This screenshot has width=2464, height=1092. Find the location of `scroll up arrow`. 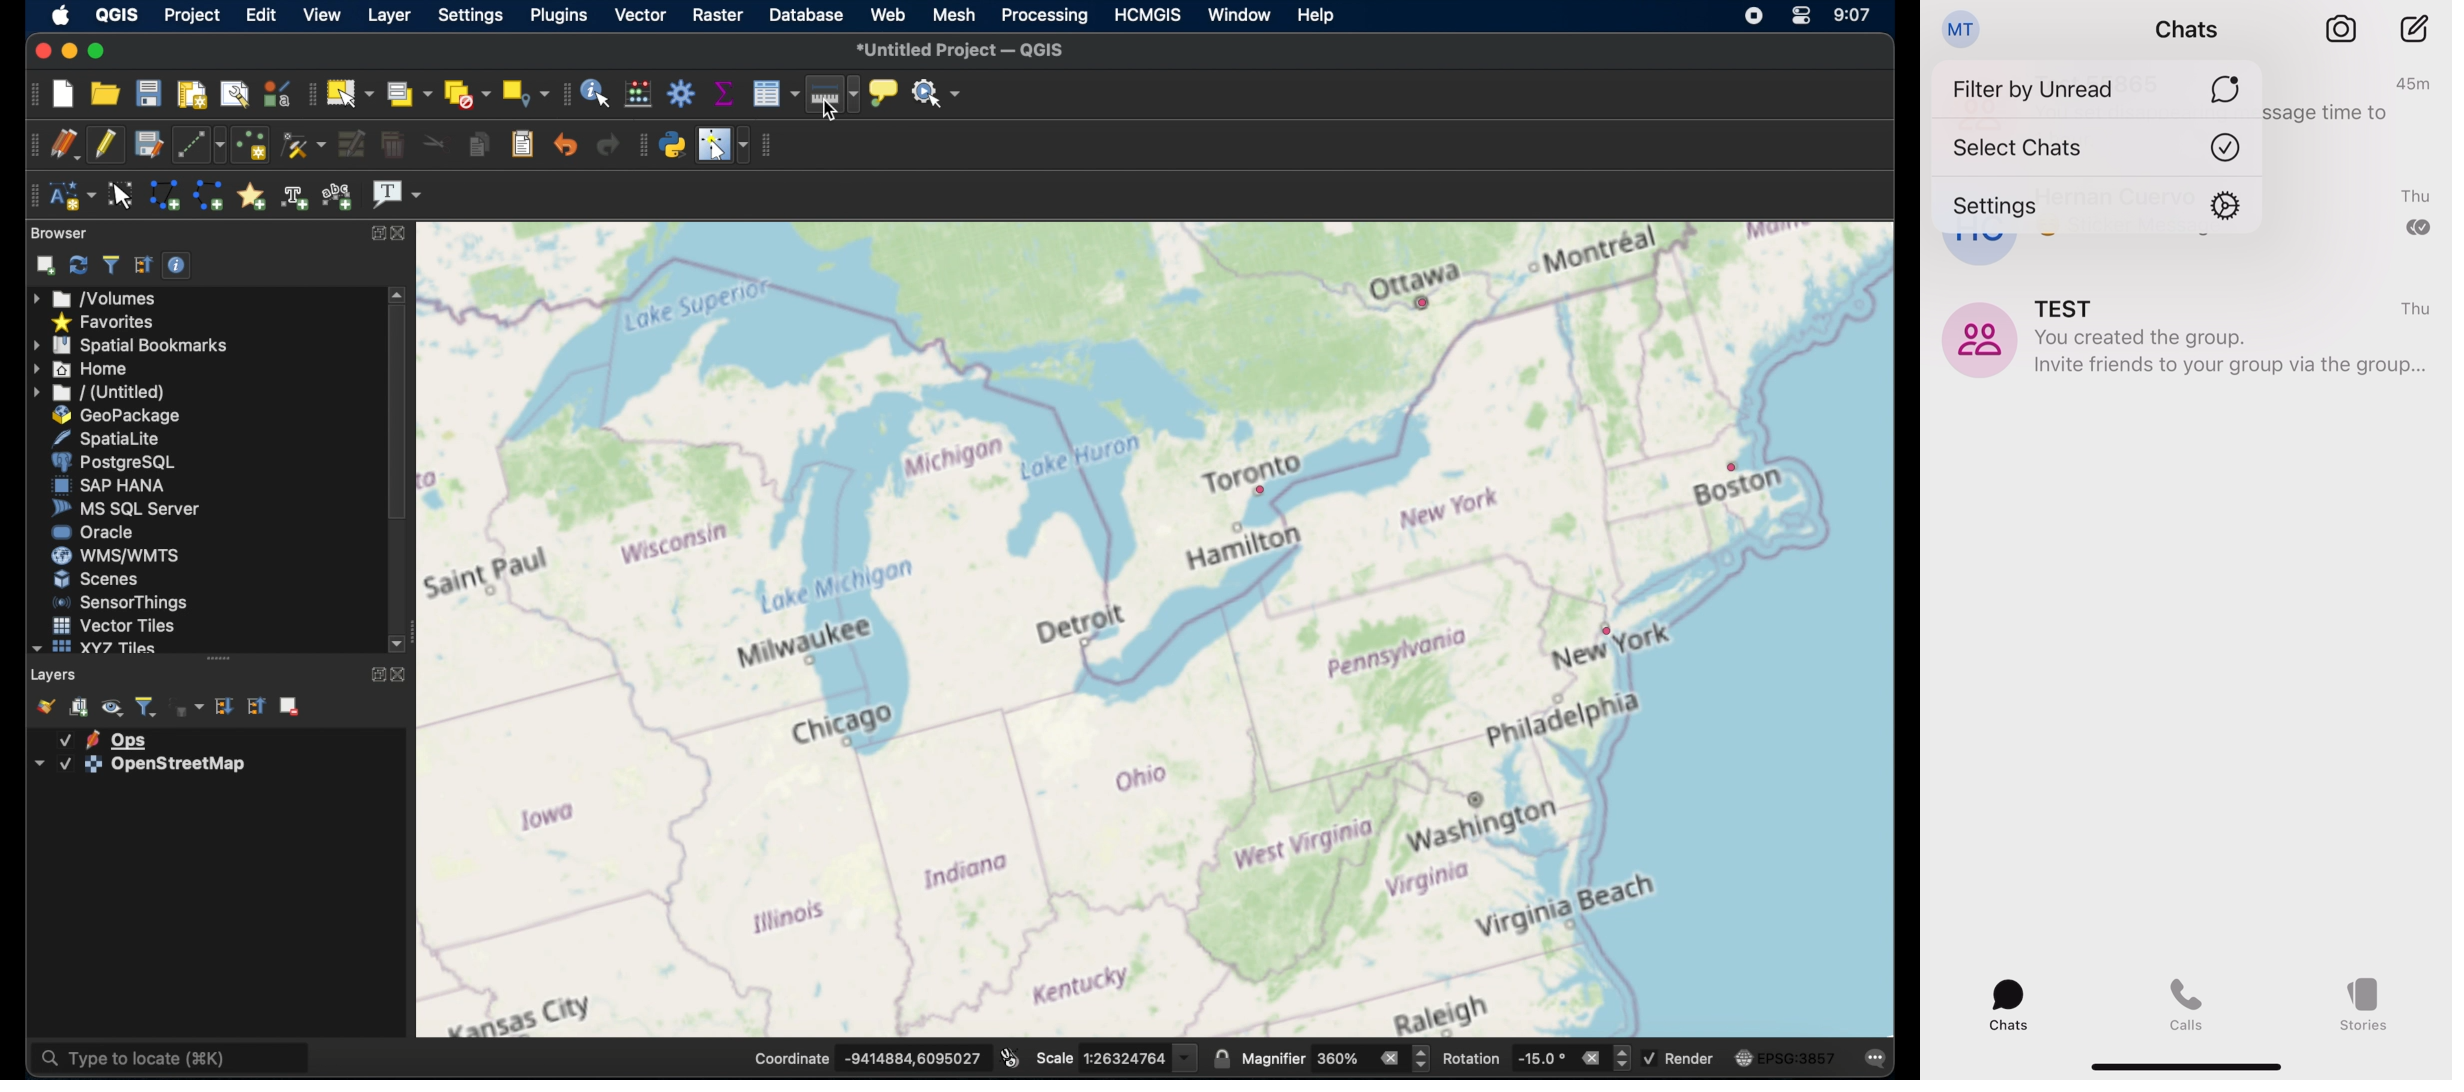

scroll up arrow is located at coordinates (398, 294).